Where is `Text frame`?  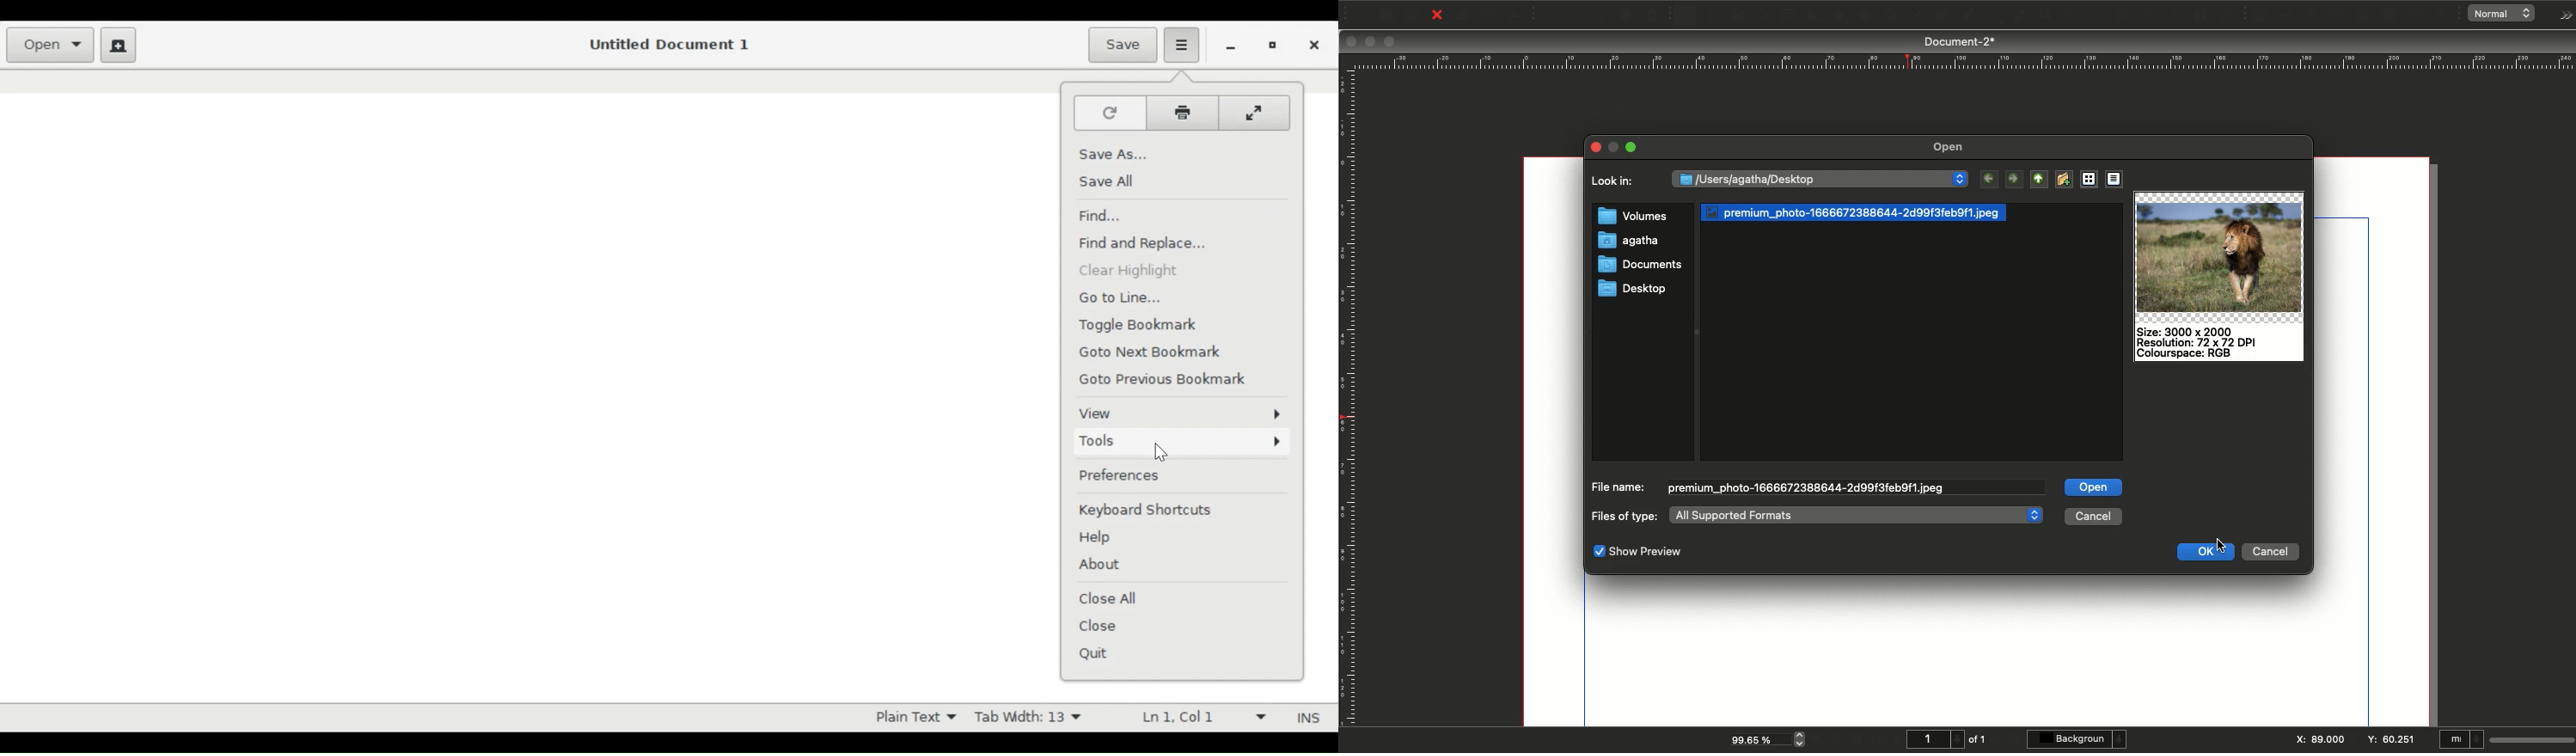 Text frame is located at coordinates (1710, 17).